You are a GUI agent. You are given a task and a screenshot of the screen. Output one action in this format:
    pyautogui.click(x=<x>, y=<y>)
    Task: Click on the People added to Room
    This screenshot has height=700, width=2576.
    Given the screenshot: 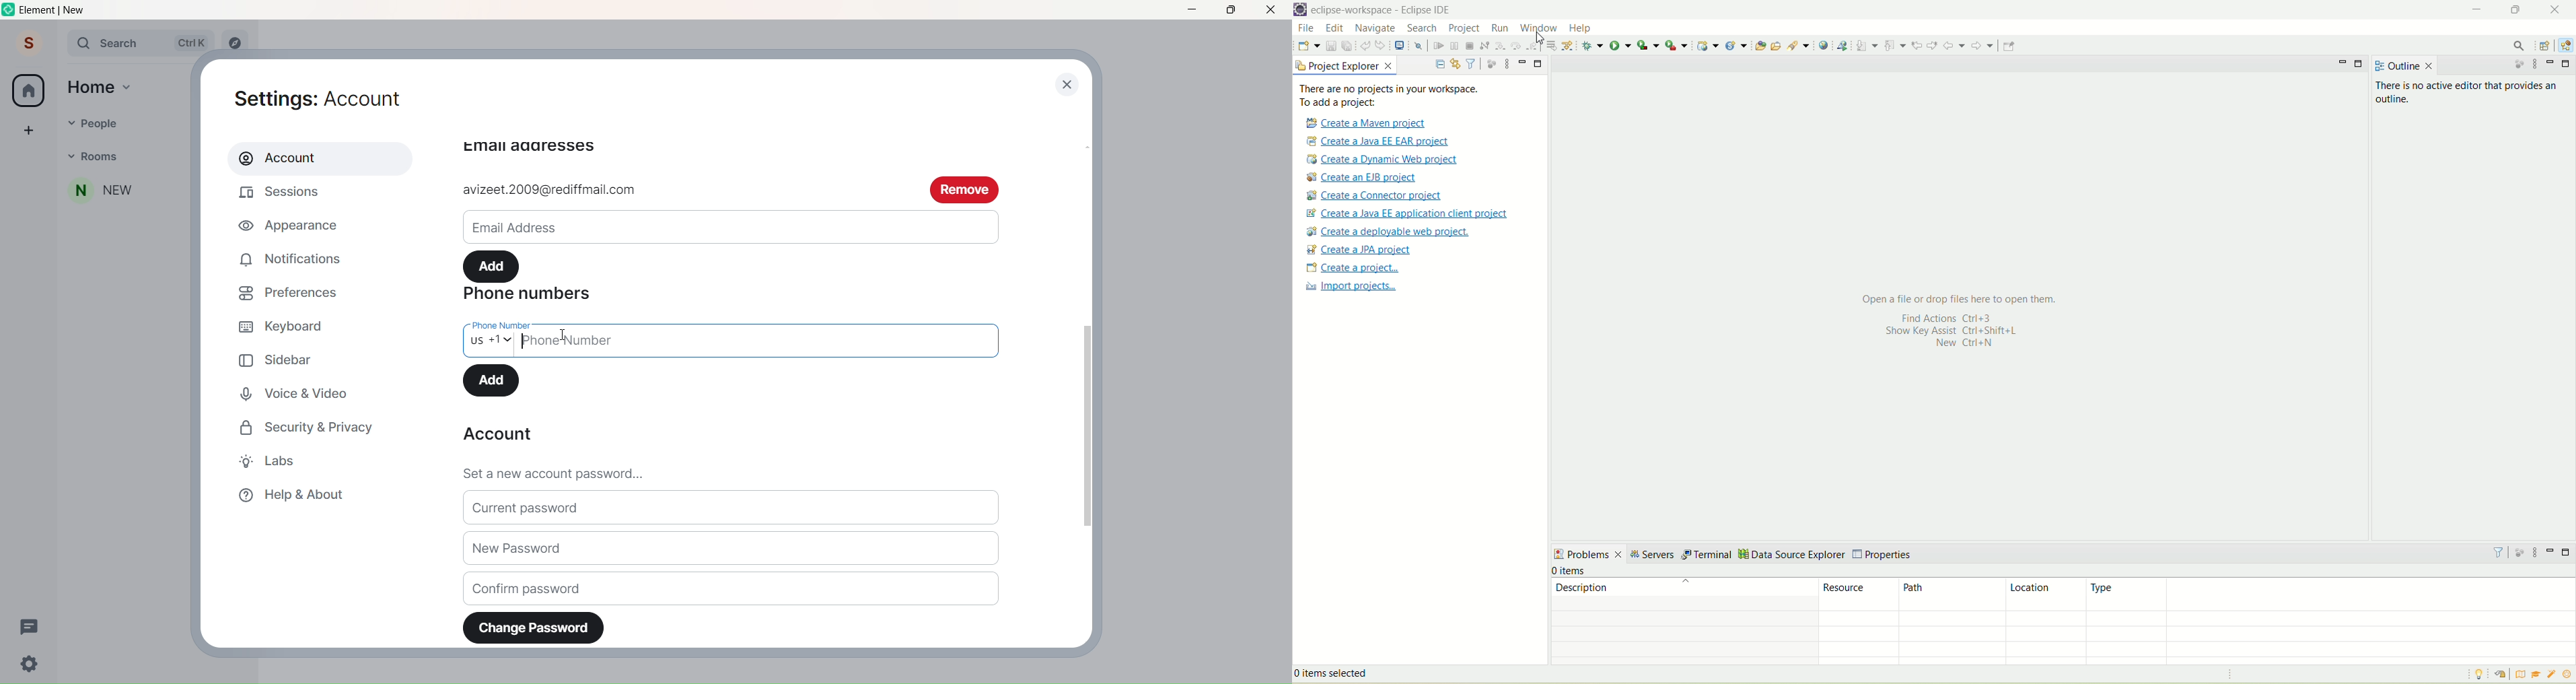 What is the action you would take?
    pyautogui.click(x=125, y=191)
    